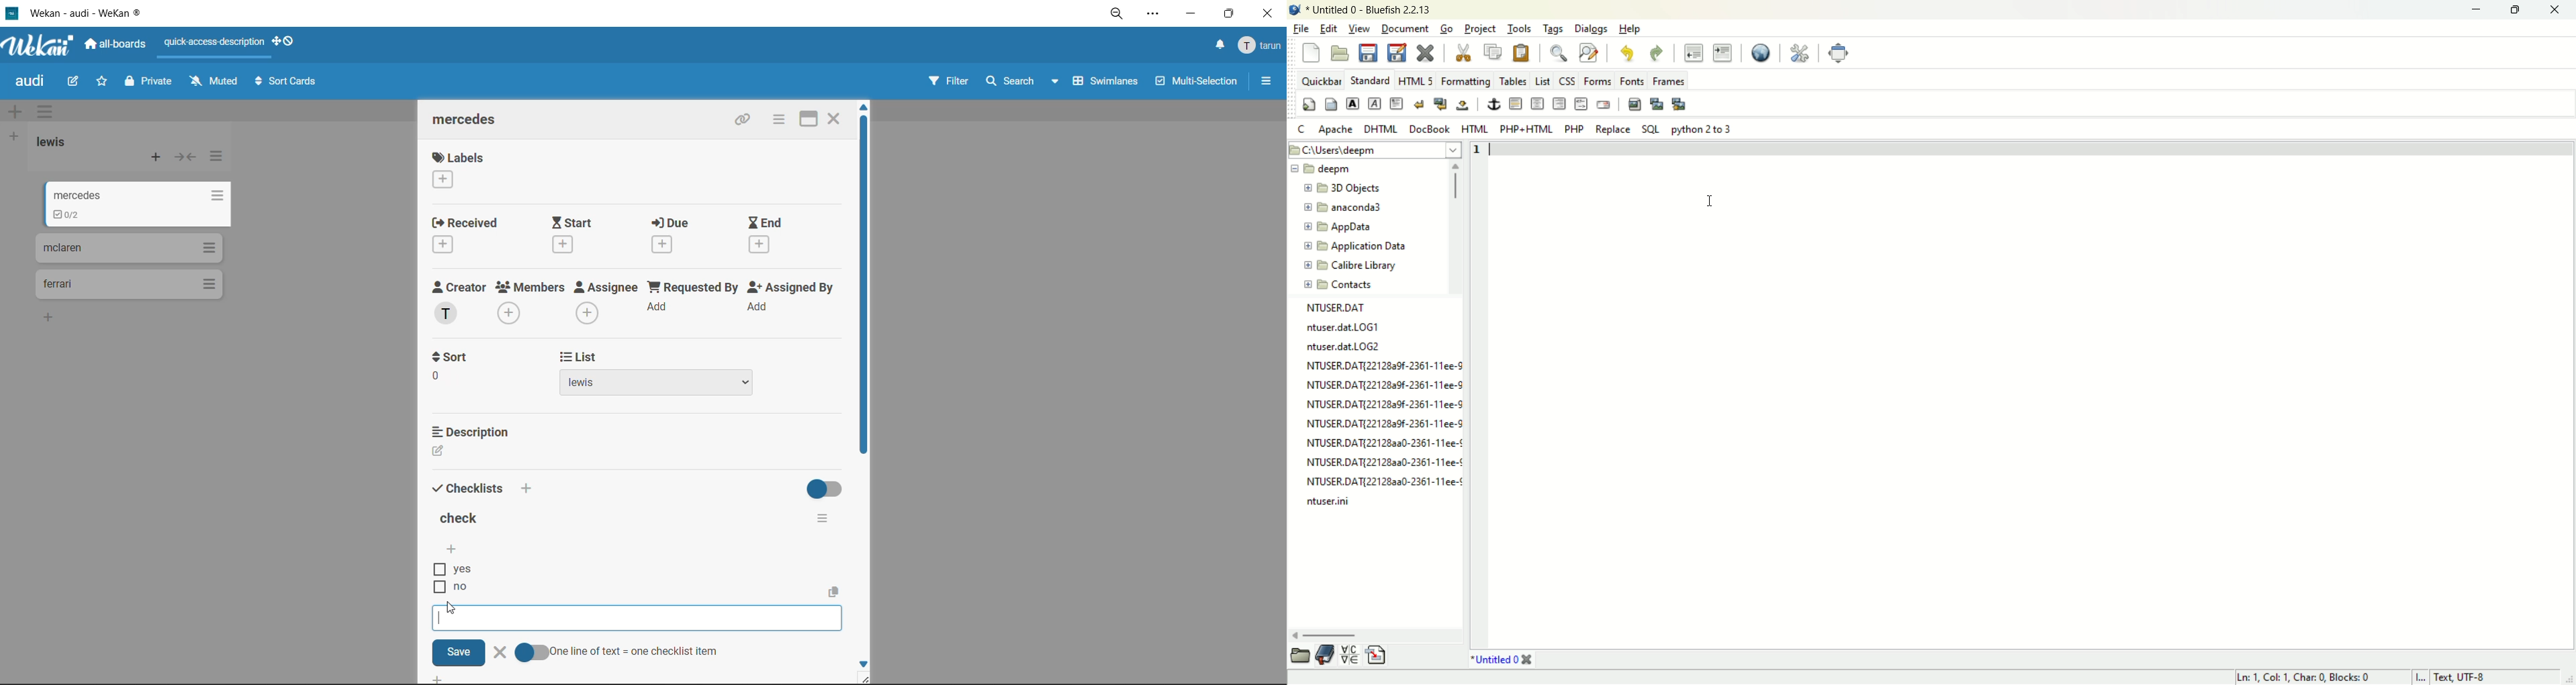 This screenshot has width=2576, height=700. What do you see at coordinates (838, 119) in the screenshot?
I see `close` at bounding box center [838, 119].